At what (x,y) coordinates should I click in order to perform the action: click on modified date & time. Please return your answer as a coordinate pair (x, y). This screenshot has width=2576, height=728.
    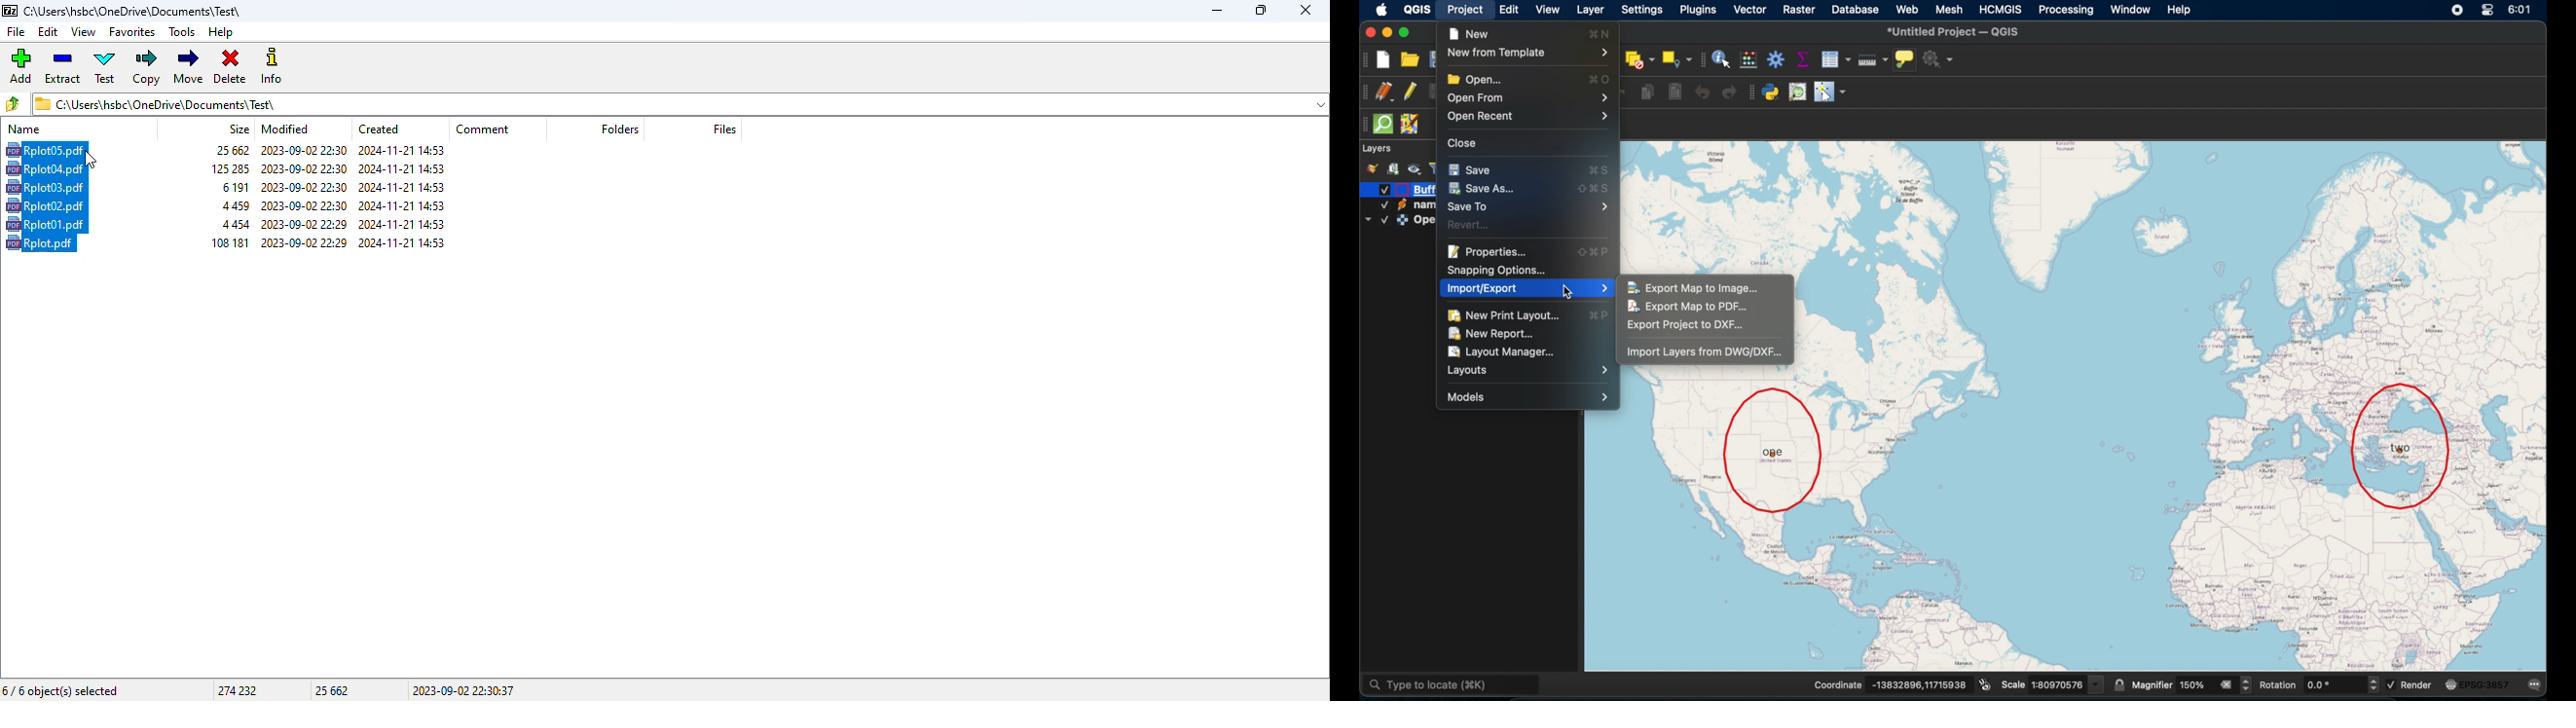
    Looking at the image, I should click on (305, 224).